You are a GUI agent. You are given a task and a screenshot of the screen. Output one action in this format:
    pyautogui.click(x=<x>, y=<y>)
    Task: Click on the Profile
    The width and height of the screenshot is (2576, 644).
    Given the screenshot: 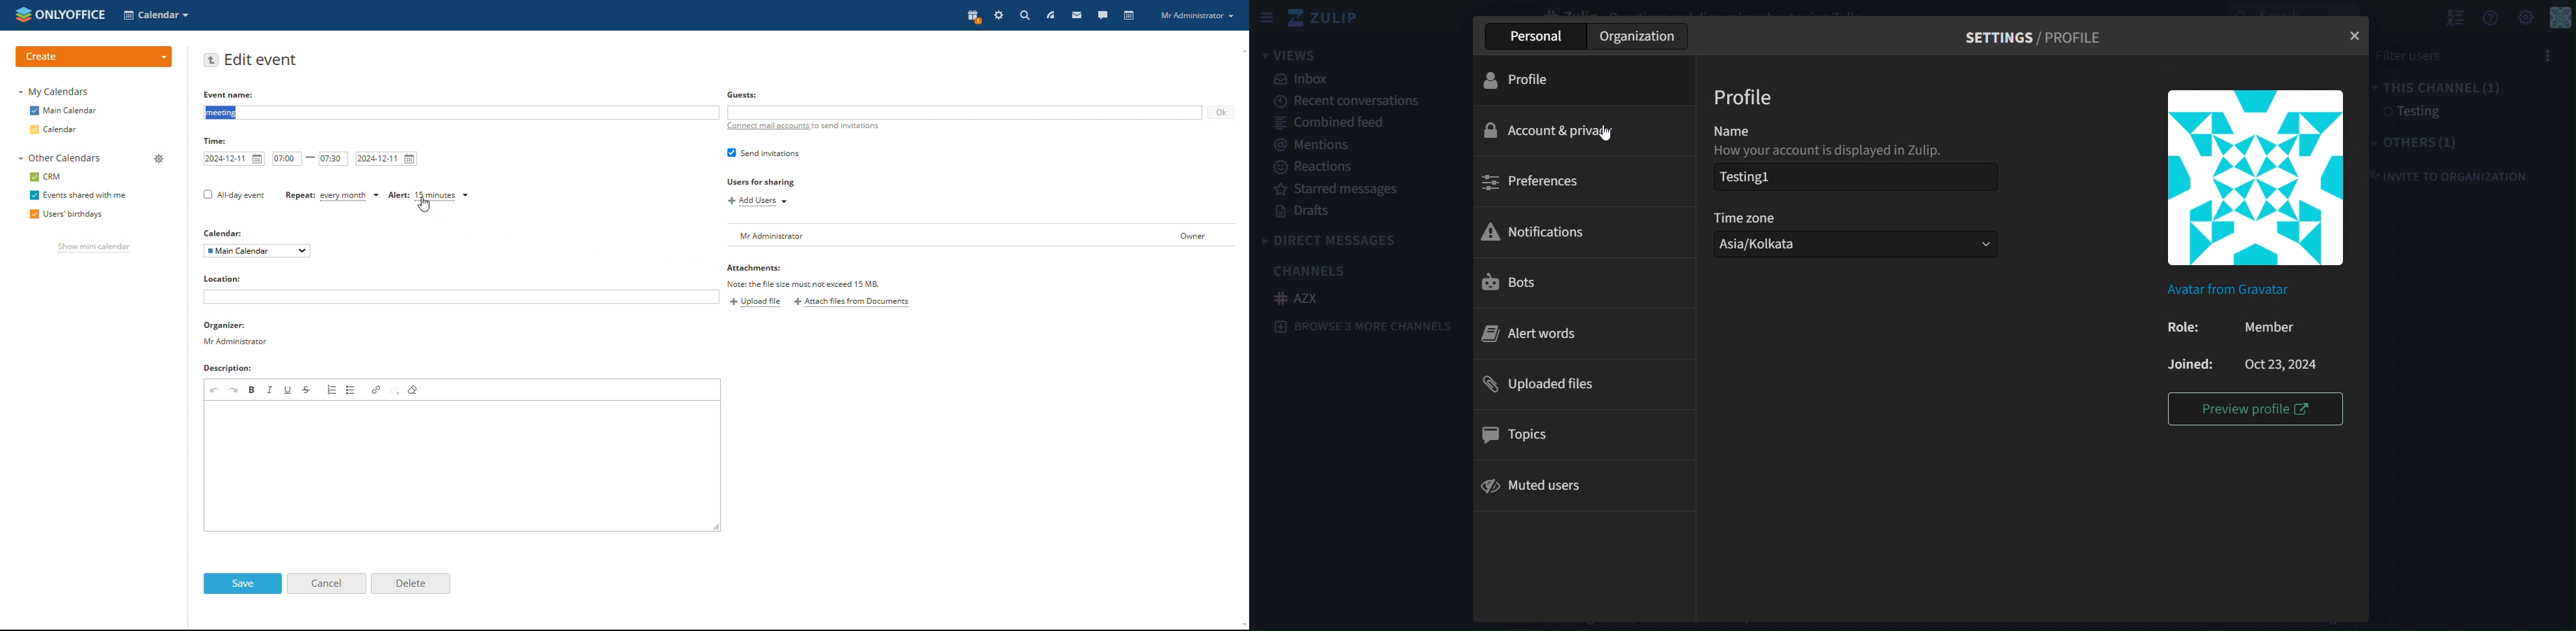 What is the action you would take?
    pyautogui.click(x=1748, y=98)
    